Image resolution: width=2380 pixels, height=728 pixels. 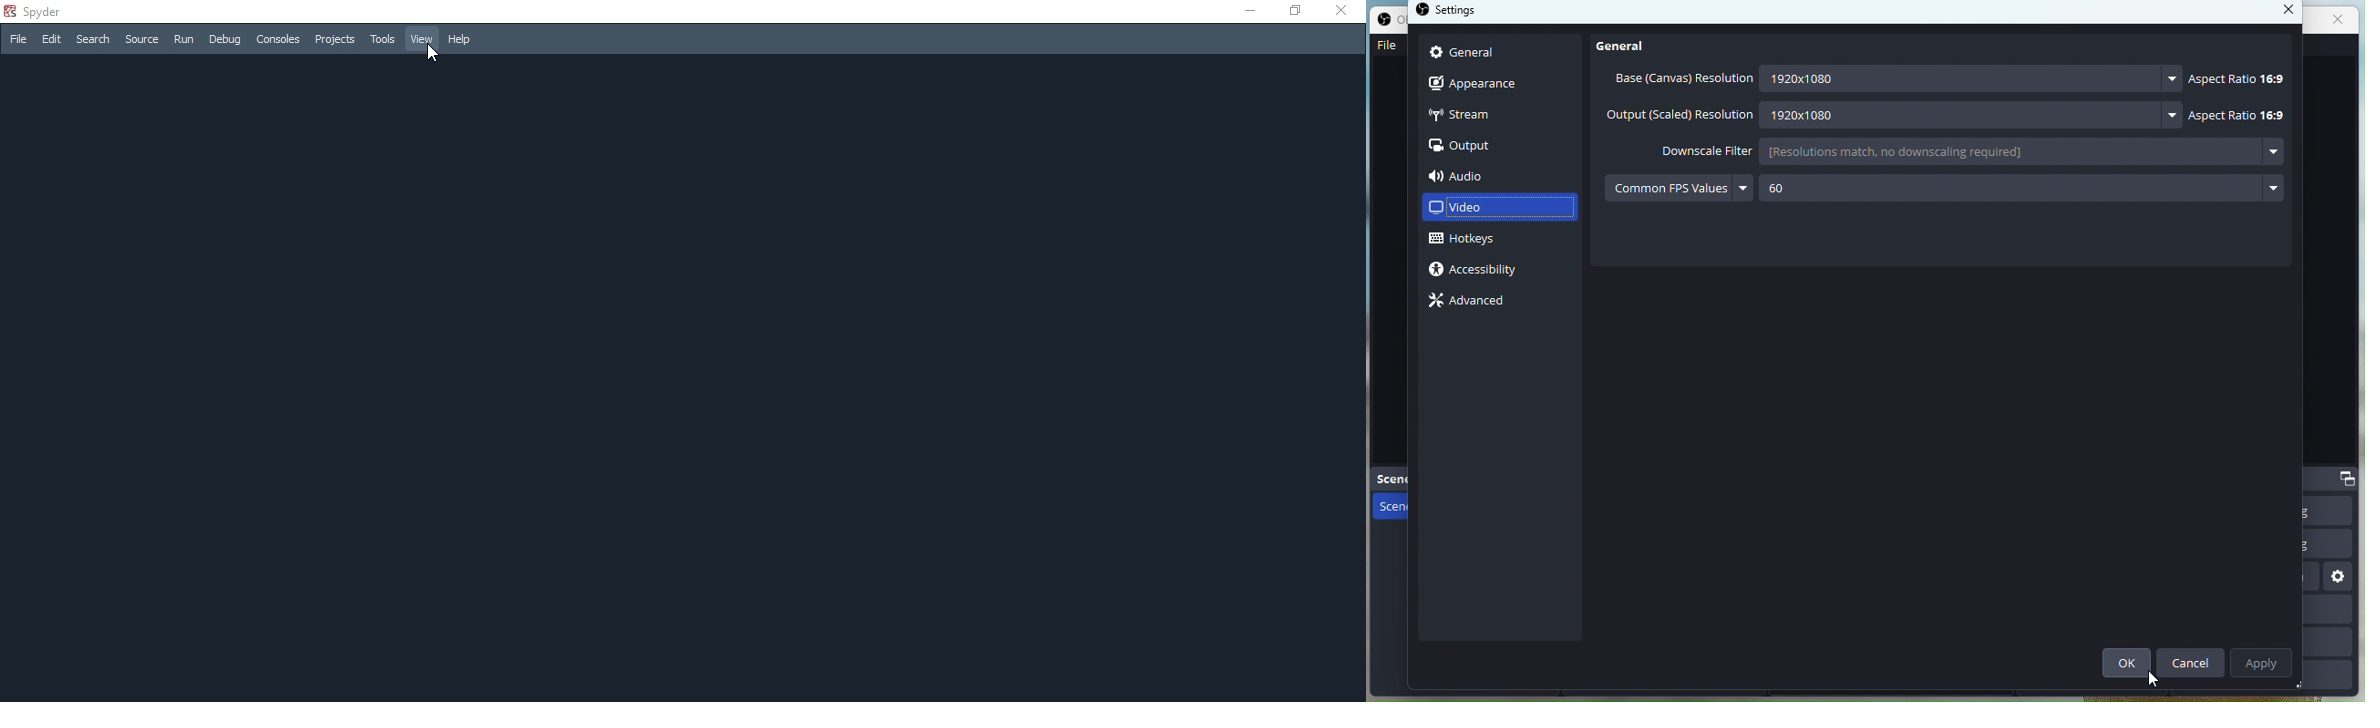 I want to click on Hotkeys, so click(x=1479, y=241).